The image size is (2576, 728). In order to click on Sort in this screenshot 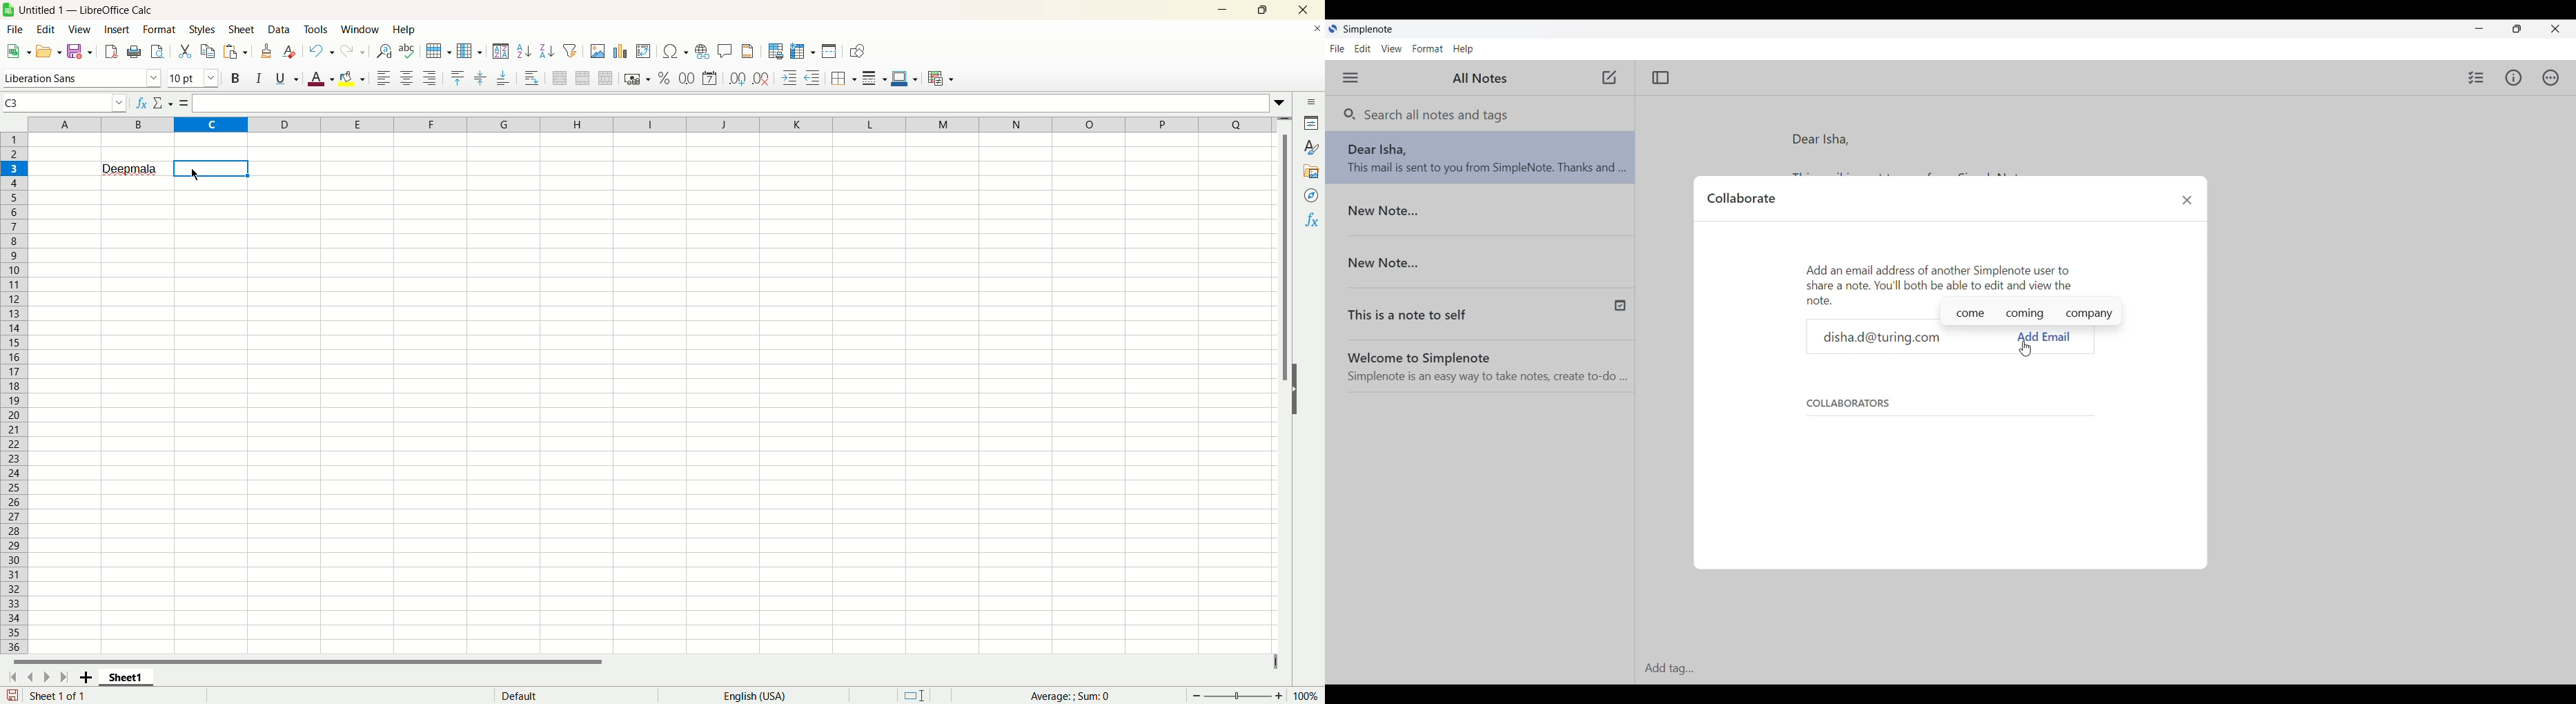, I will do `click(500, 50)`.